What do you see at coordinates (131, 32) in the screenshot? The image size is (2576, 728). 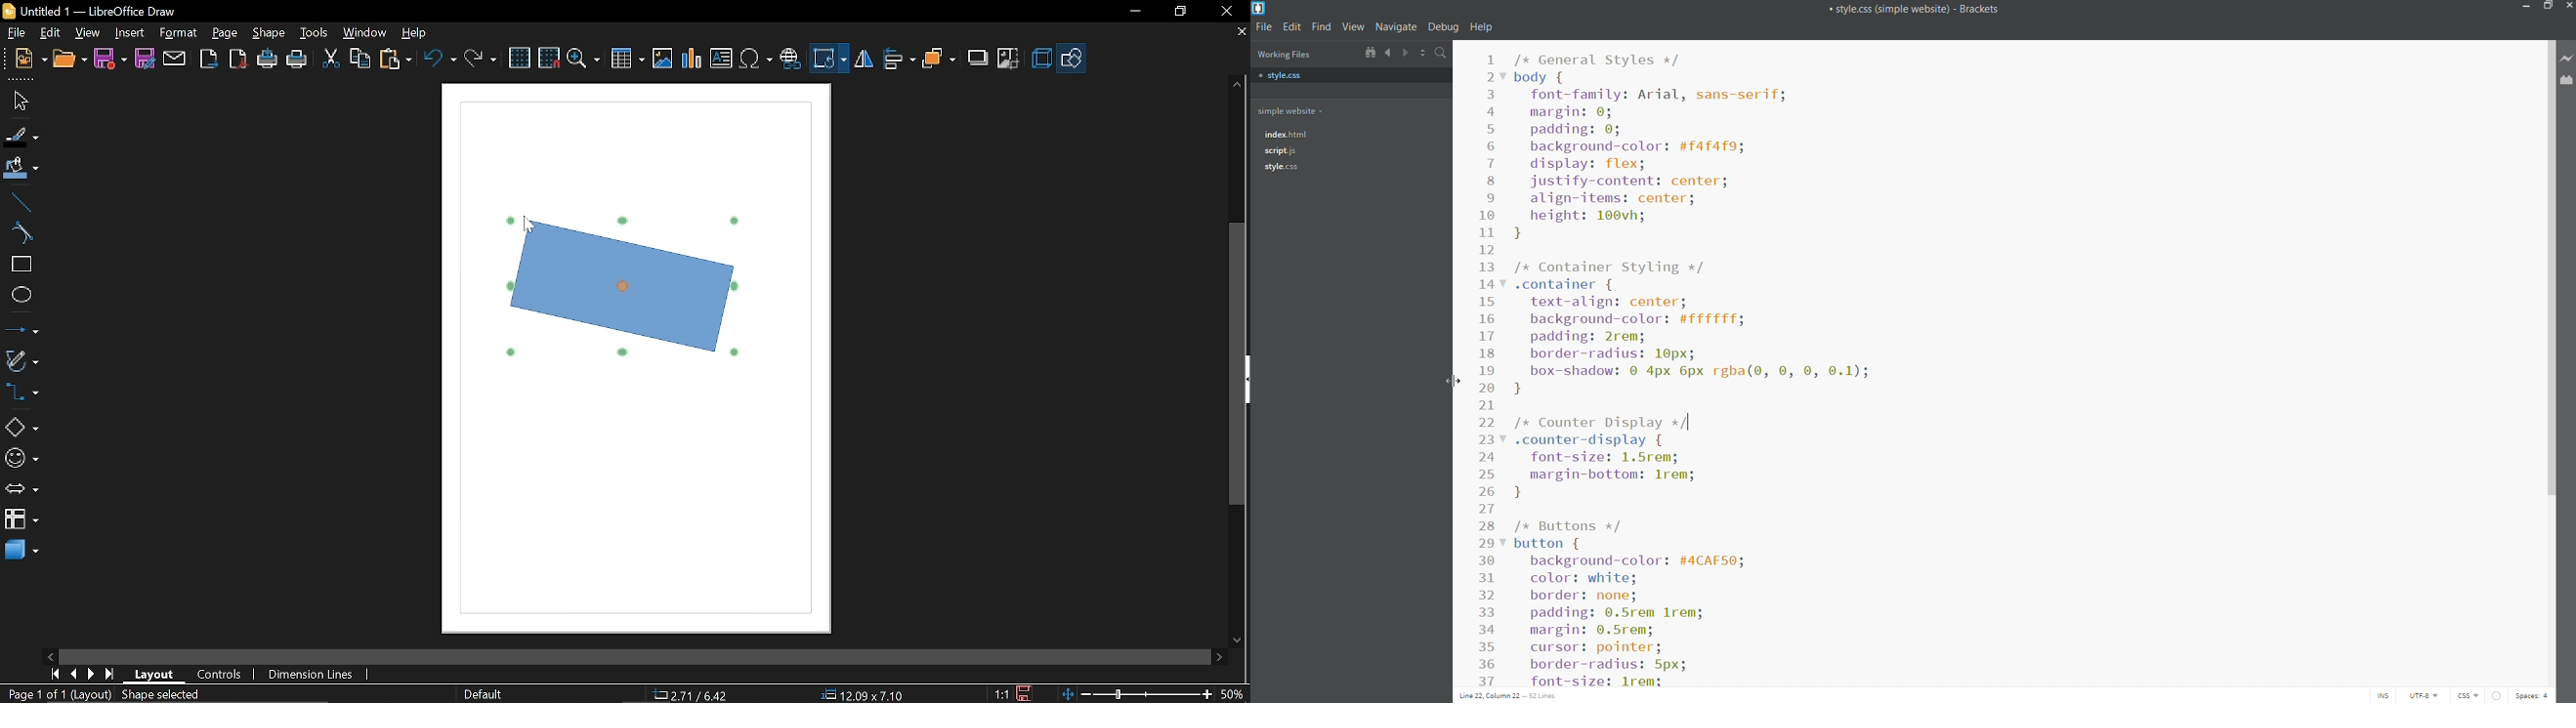 I see `Insert` at bounding box center [131, 32].